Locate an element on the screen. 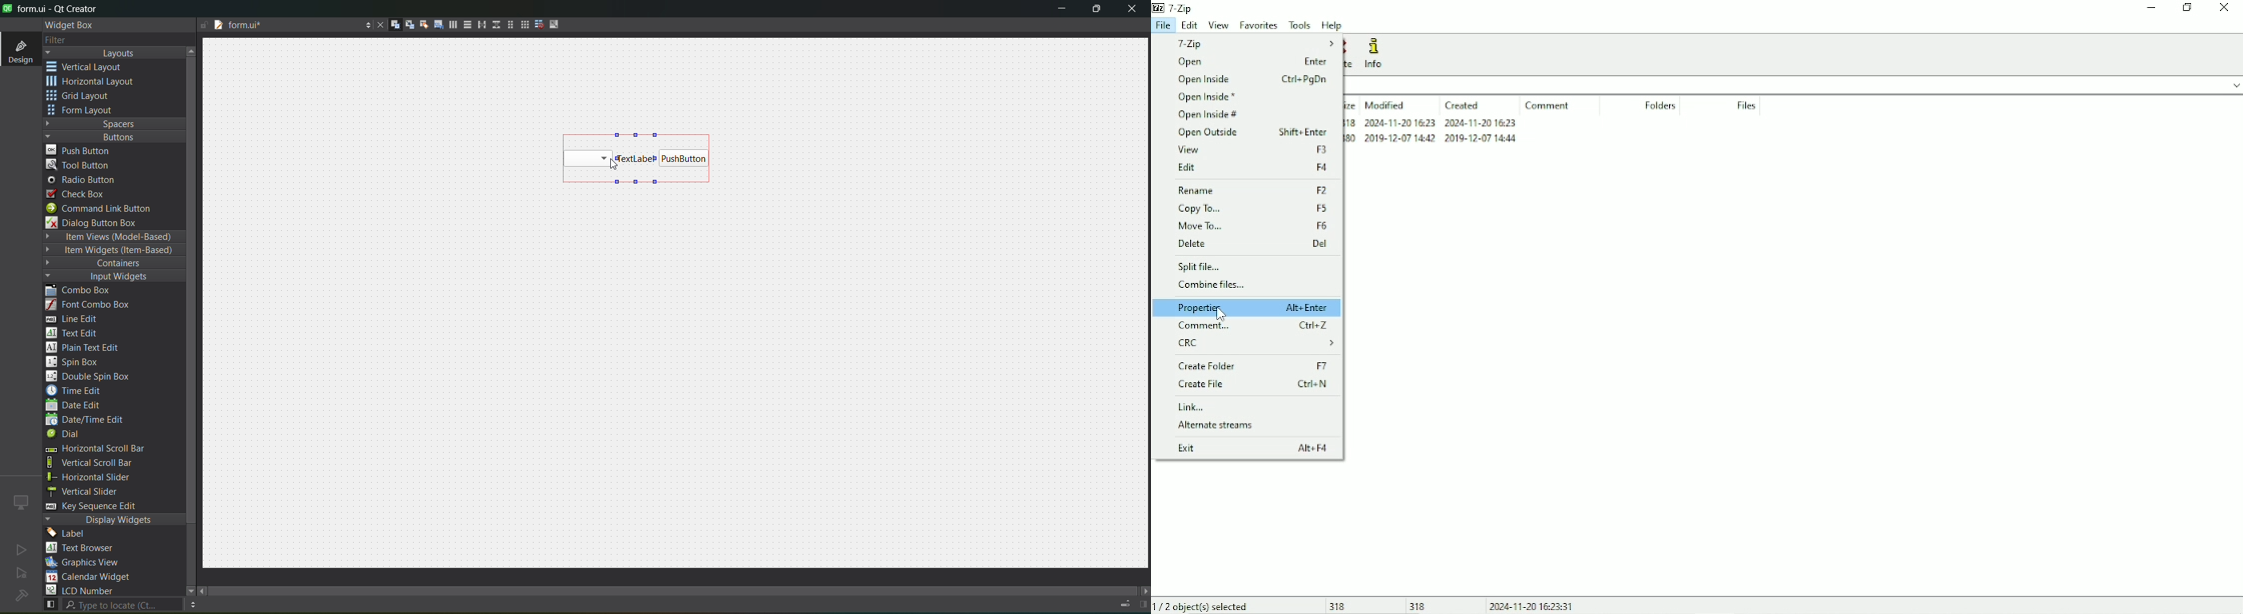 The image size is (2268, 616). edit buddies is located at coordinates (420, 25).